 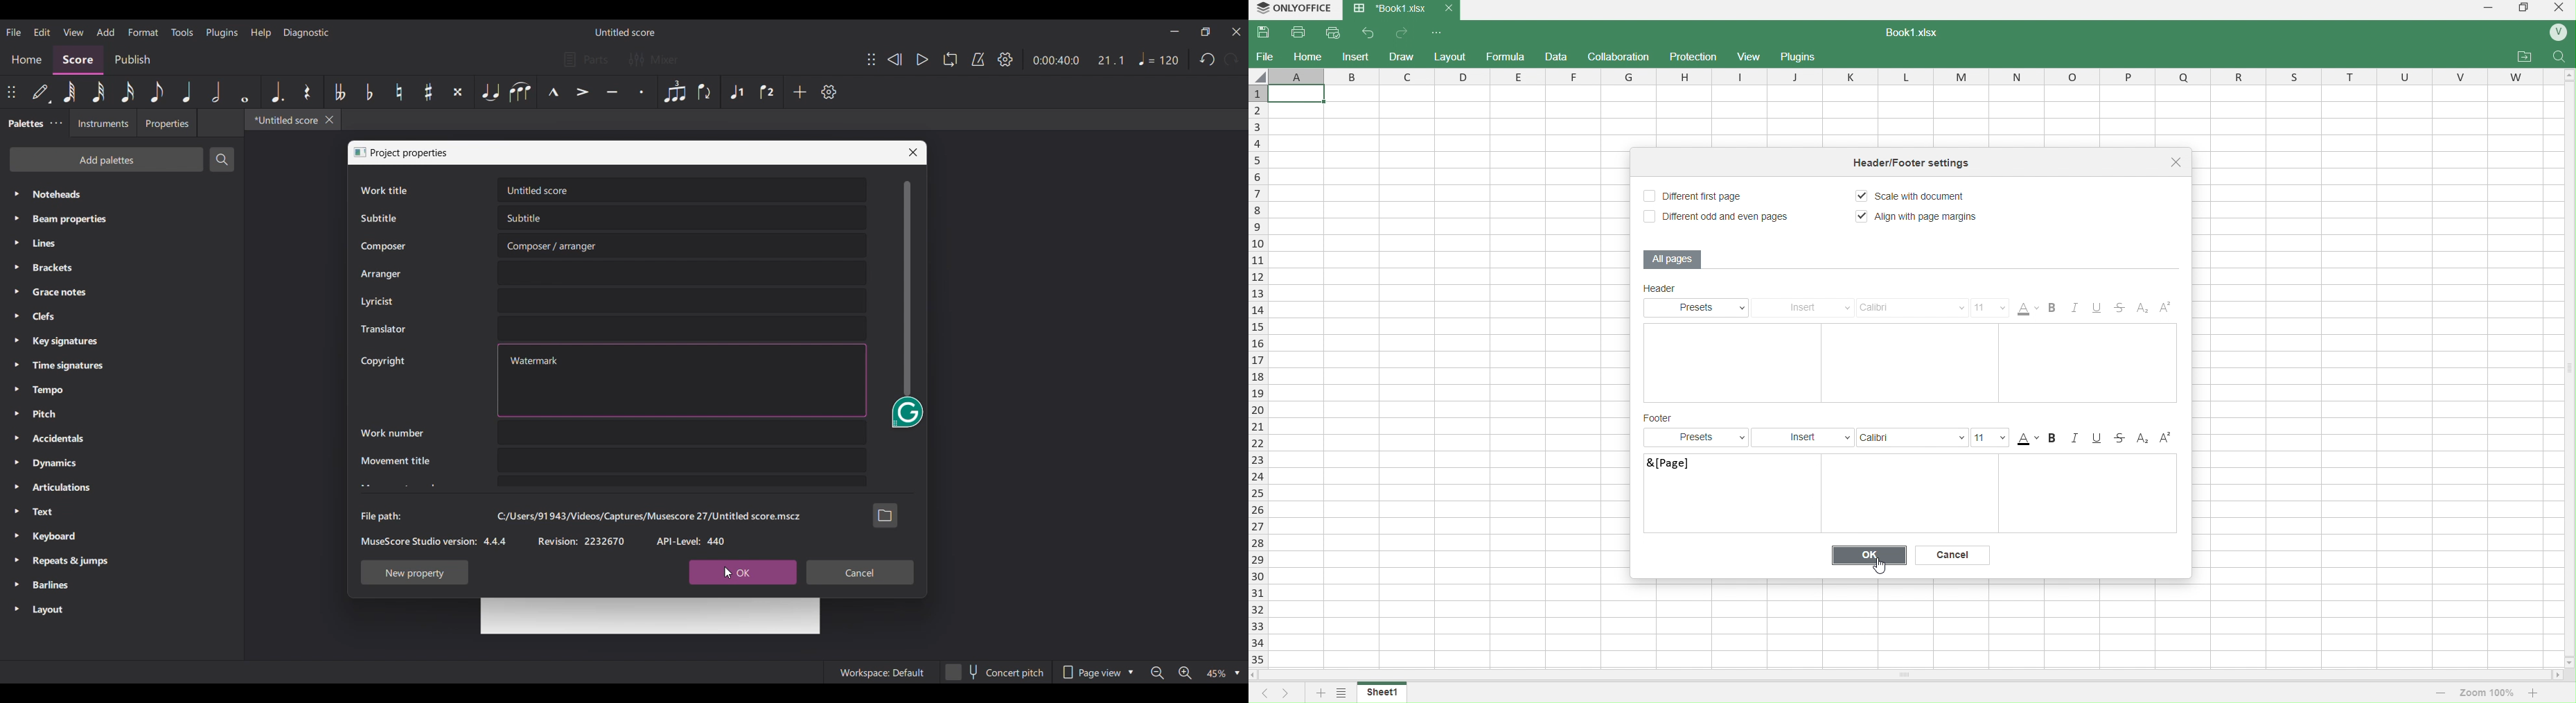 What do you see at coordinates (395, 460) in the screenshot?
I see `Movement title` at bounding box center [395, 460].